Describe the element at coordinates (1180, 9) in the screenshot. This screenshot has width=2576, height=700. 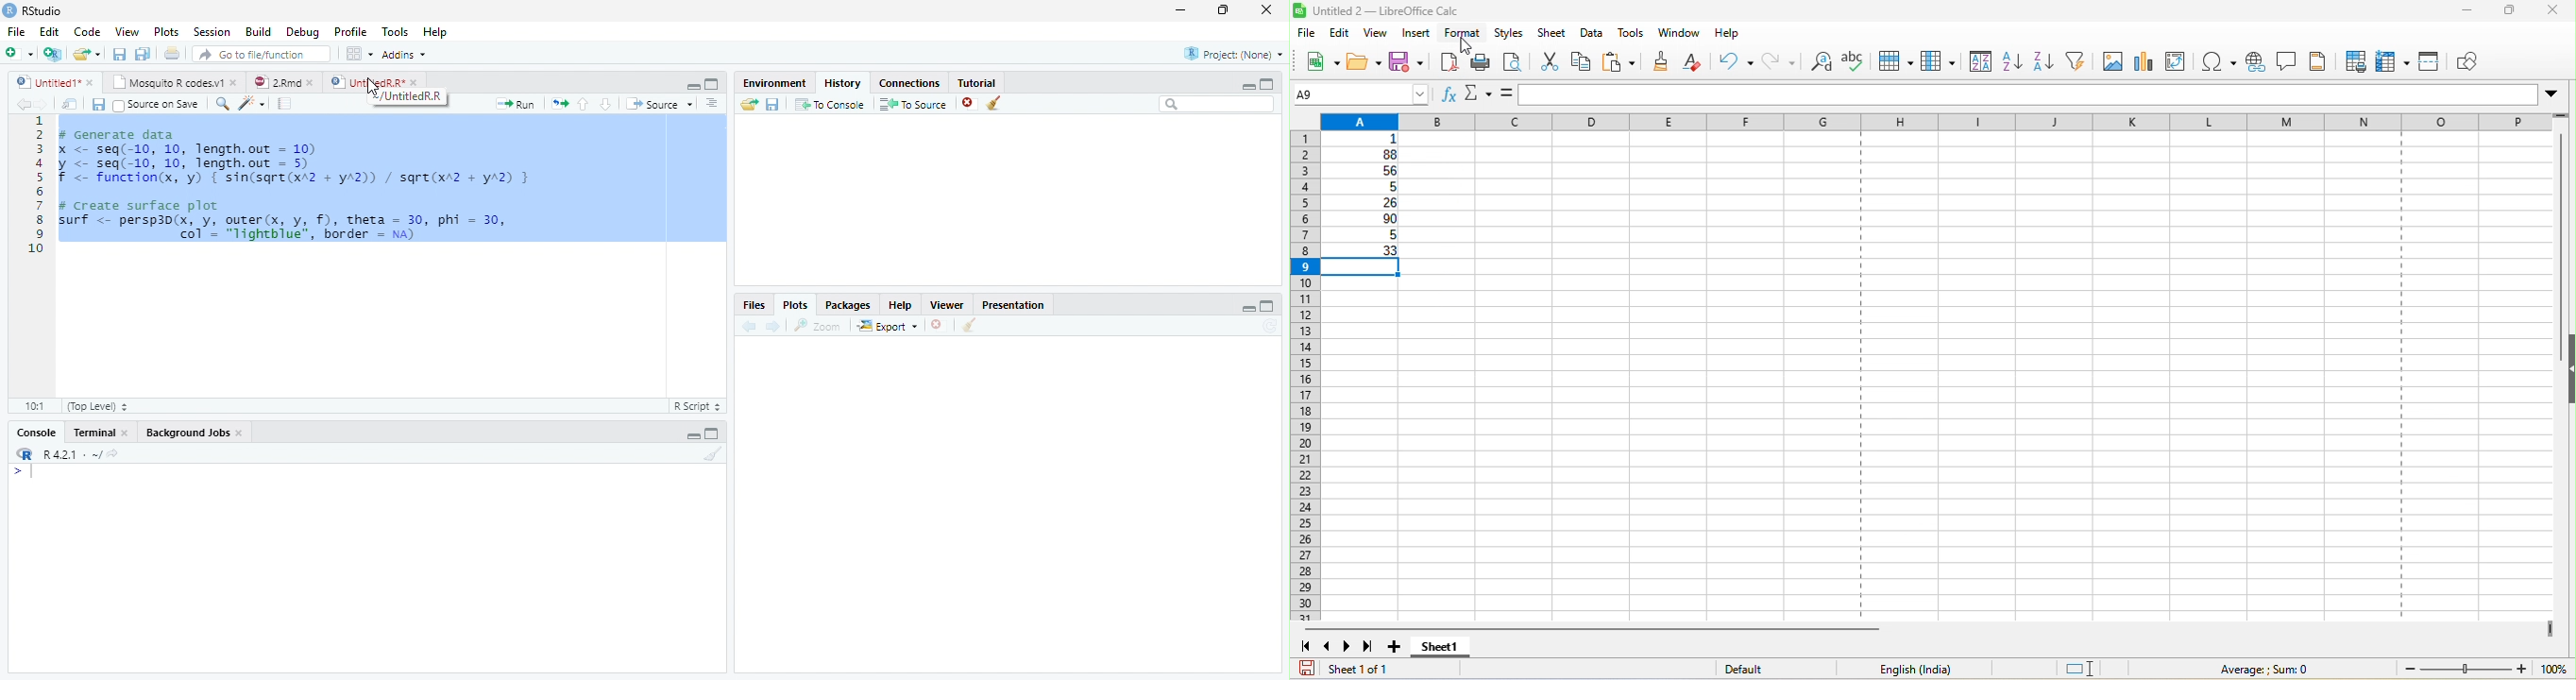
I see `minimize` at that location.